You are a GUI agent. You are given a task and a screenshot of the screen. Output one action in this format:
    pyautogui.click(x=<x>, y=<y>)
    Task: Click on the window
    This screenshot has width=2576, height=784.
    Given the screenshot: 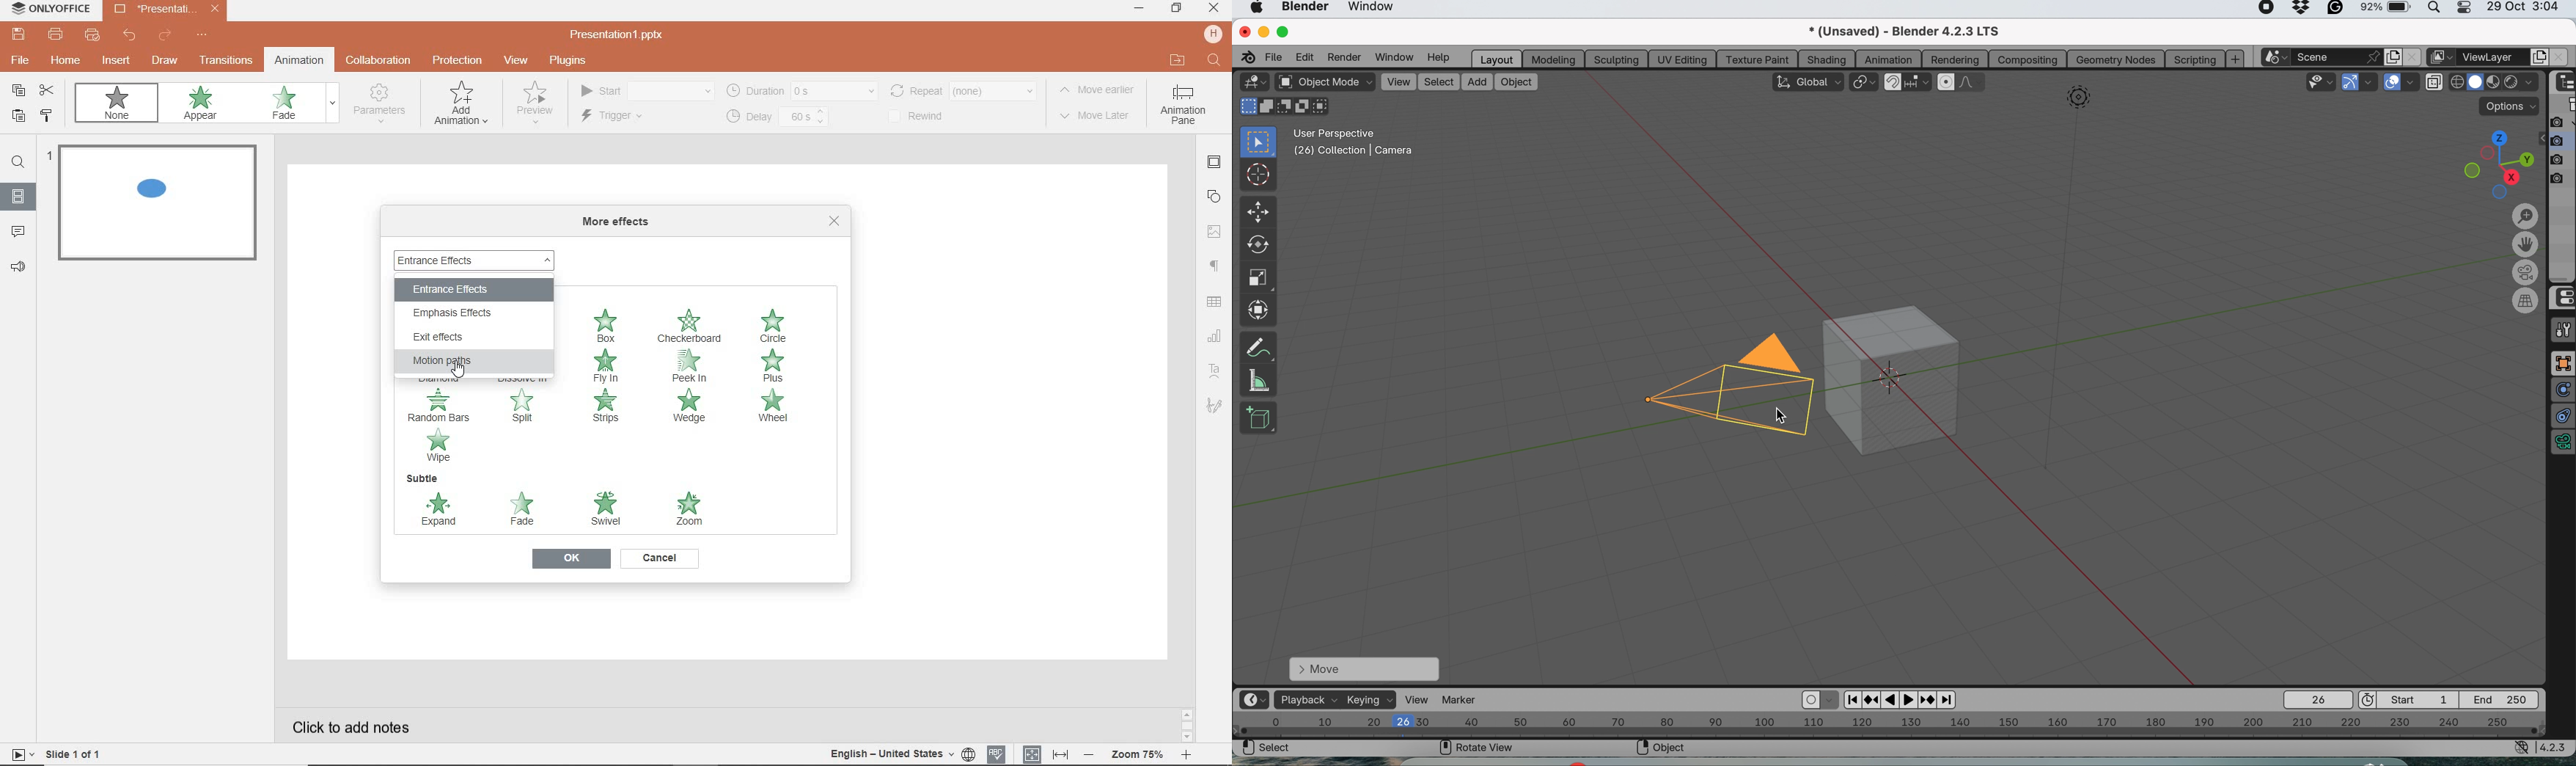 What is the action you would take?
    pyautogui.click(x=1393, y=57)
    